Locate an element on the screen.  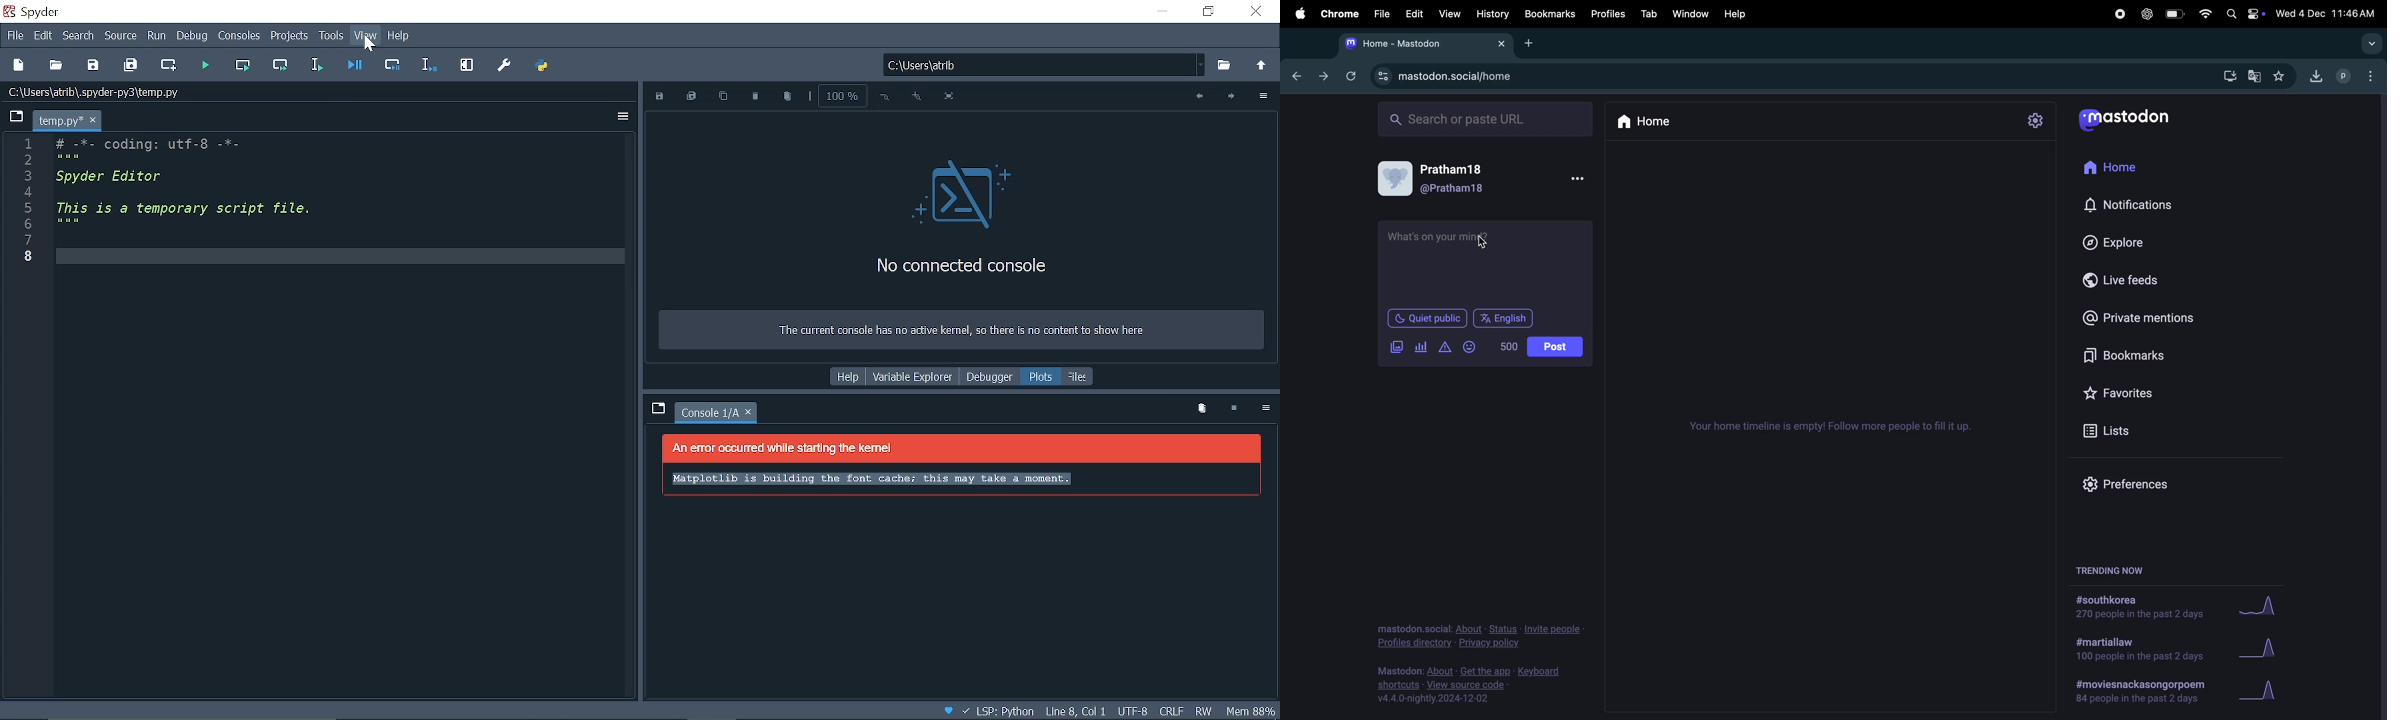
Encoding is located at coordinates (1134, 712).